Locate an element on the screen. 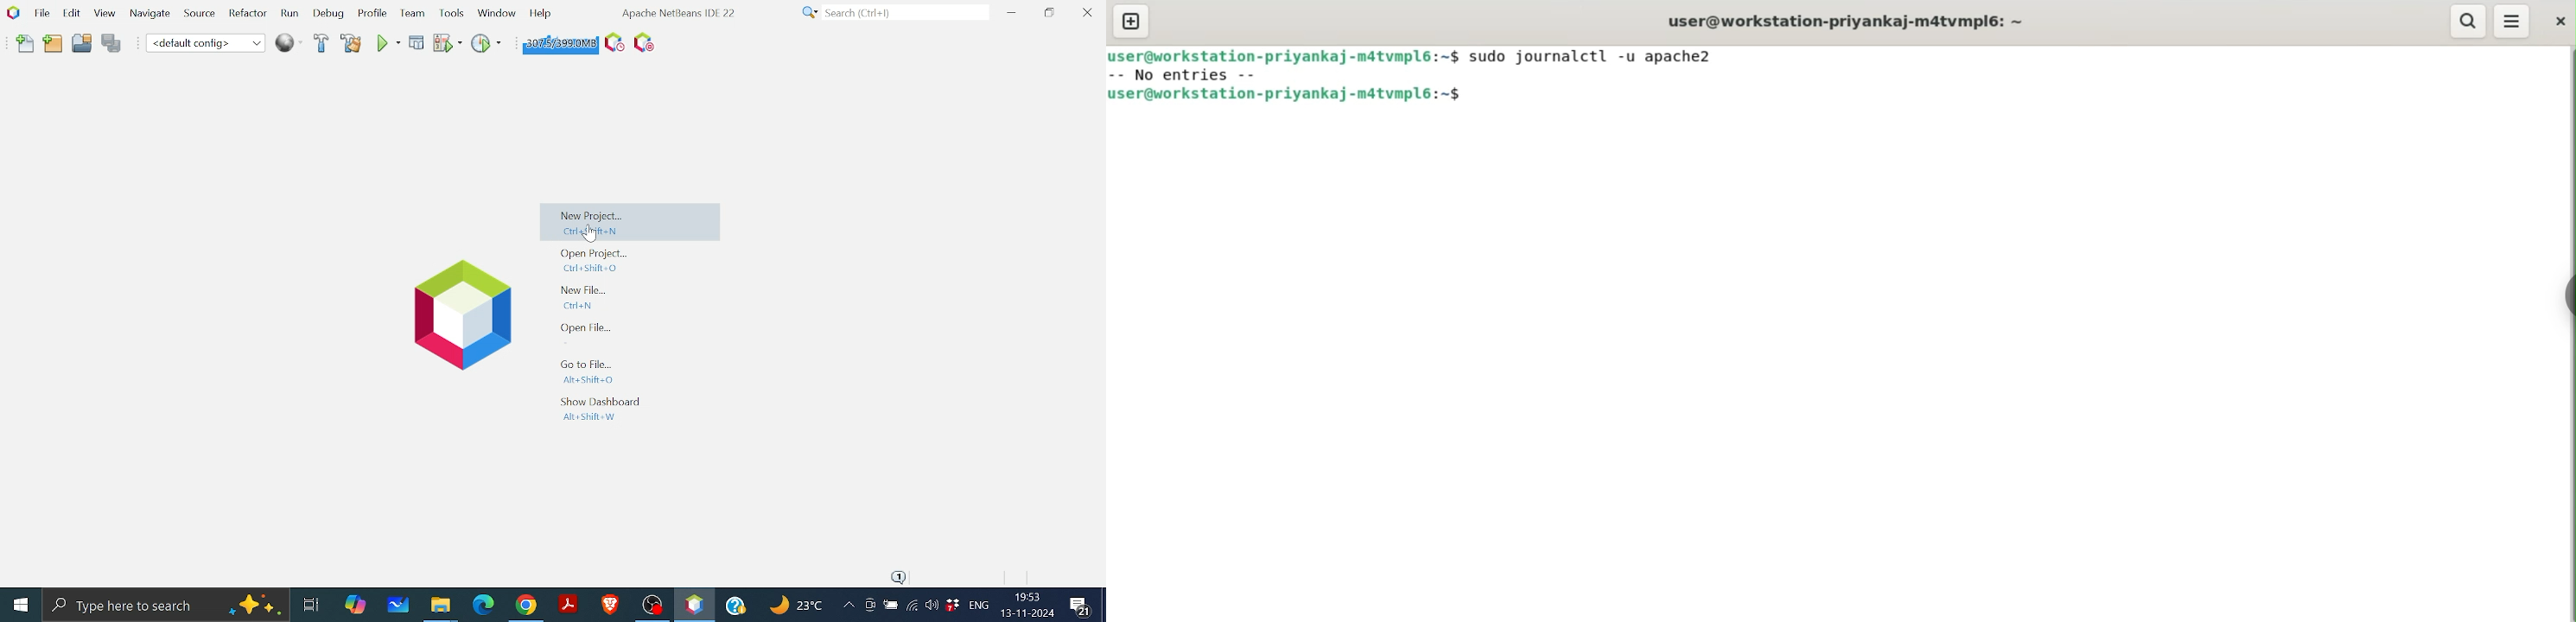 The width and height of the screenshot is (2576, 644). Debug is located at coordinates (329, 14).